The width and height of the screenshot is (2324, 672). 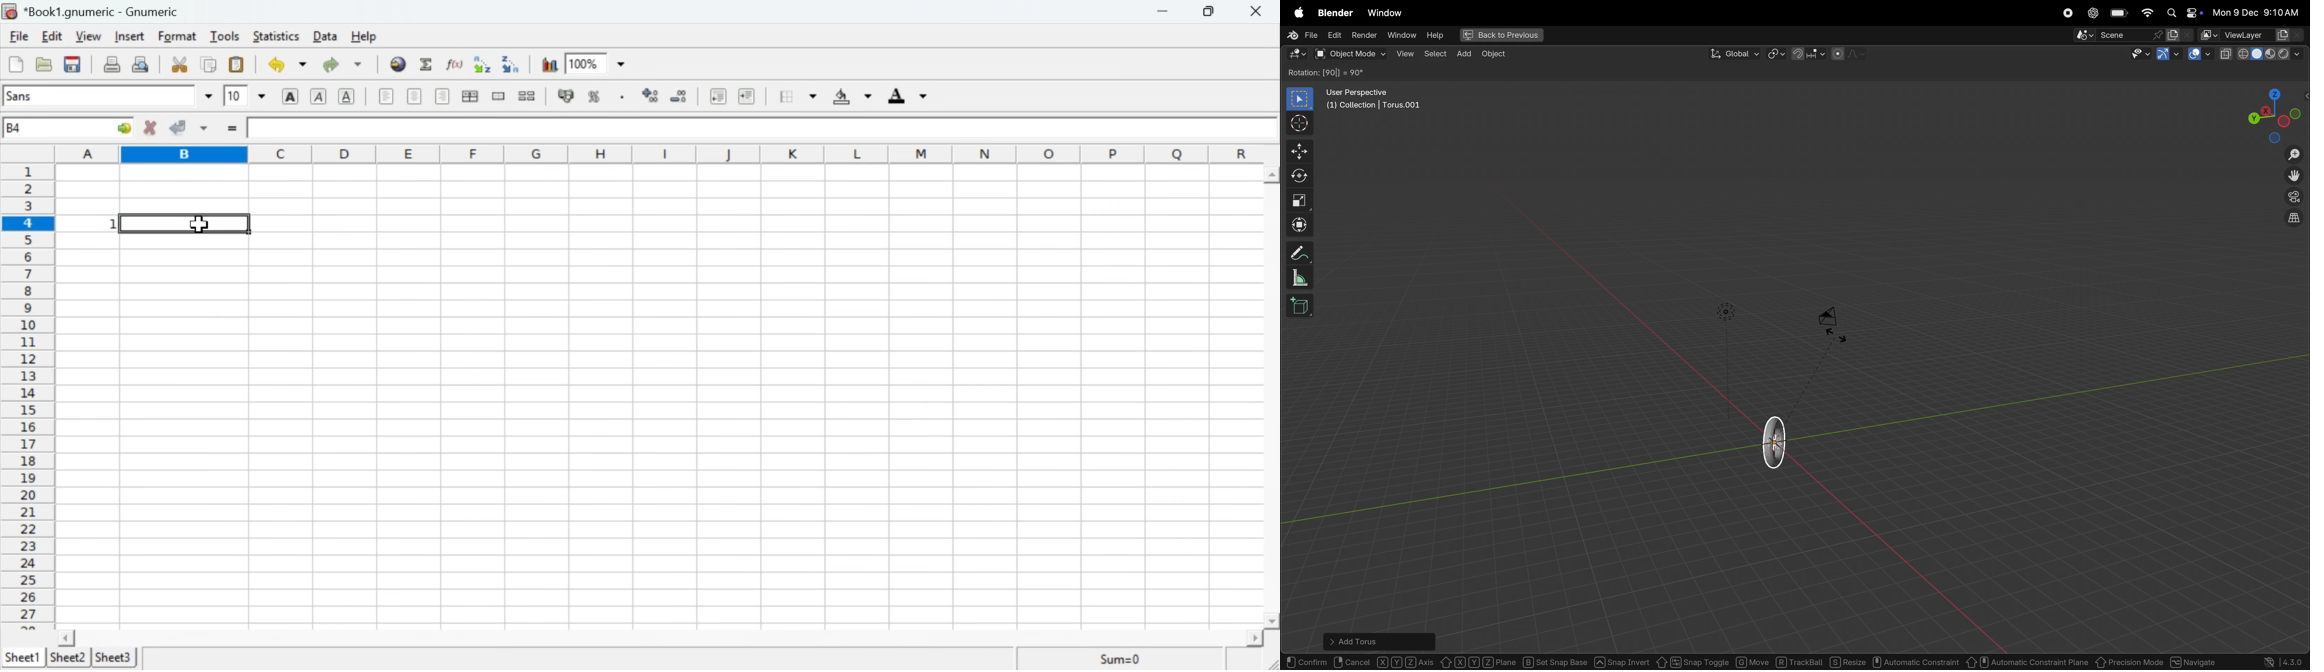 I want to click on battery, so click(x=2119, y=14).